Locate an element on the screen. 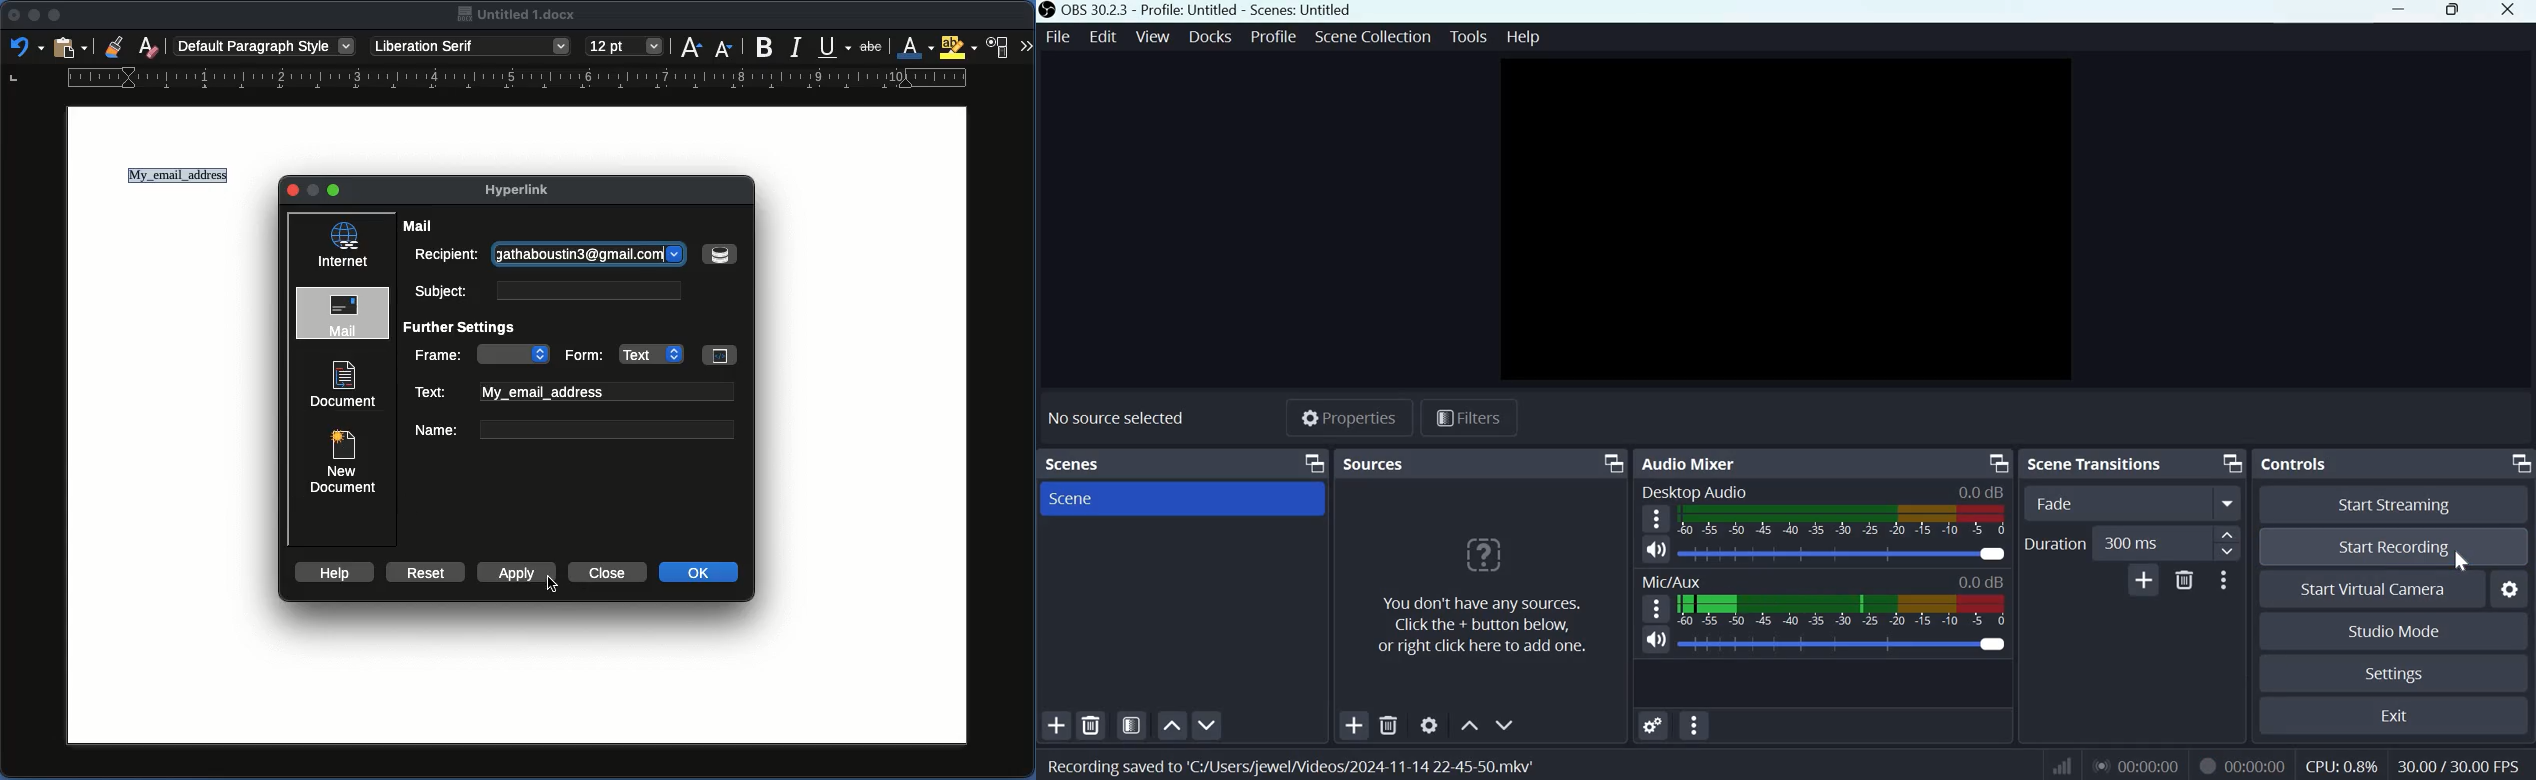  OBS Studio Logo is located at coordinates (1047, 12).